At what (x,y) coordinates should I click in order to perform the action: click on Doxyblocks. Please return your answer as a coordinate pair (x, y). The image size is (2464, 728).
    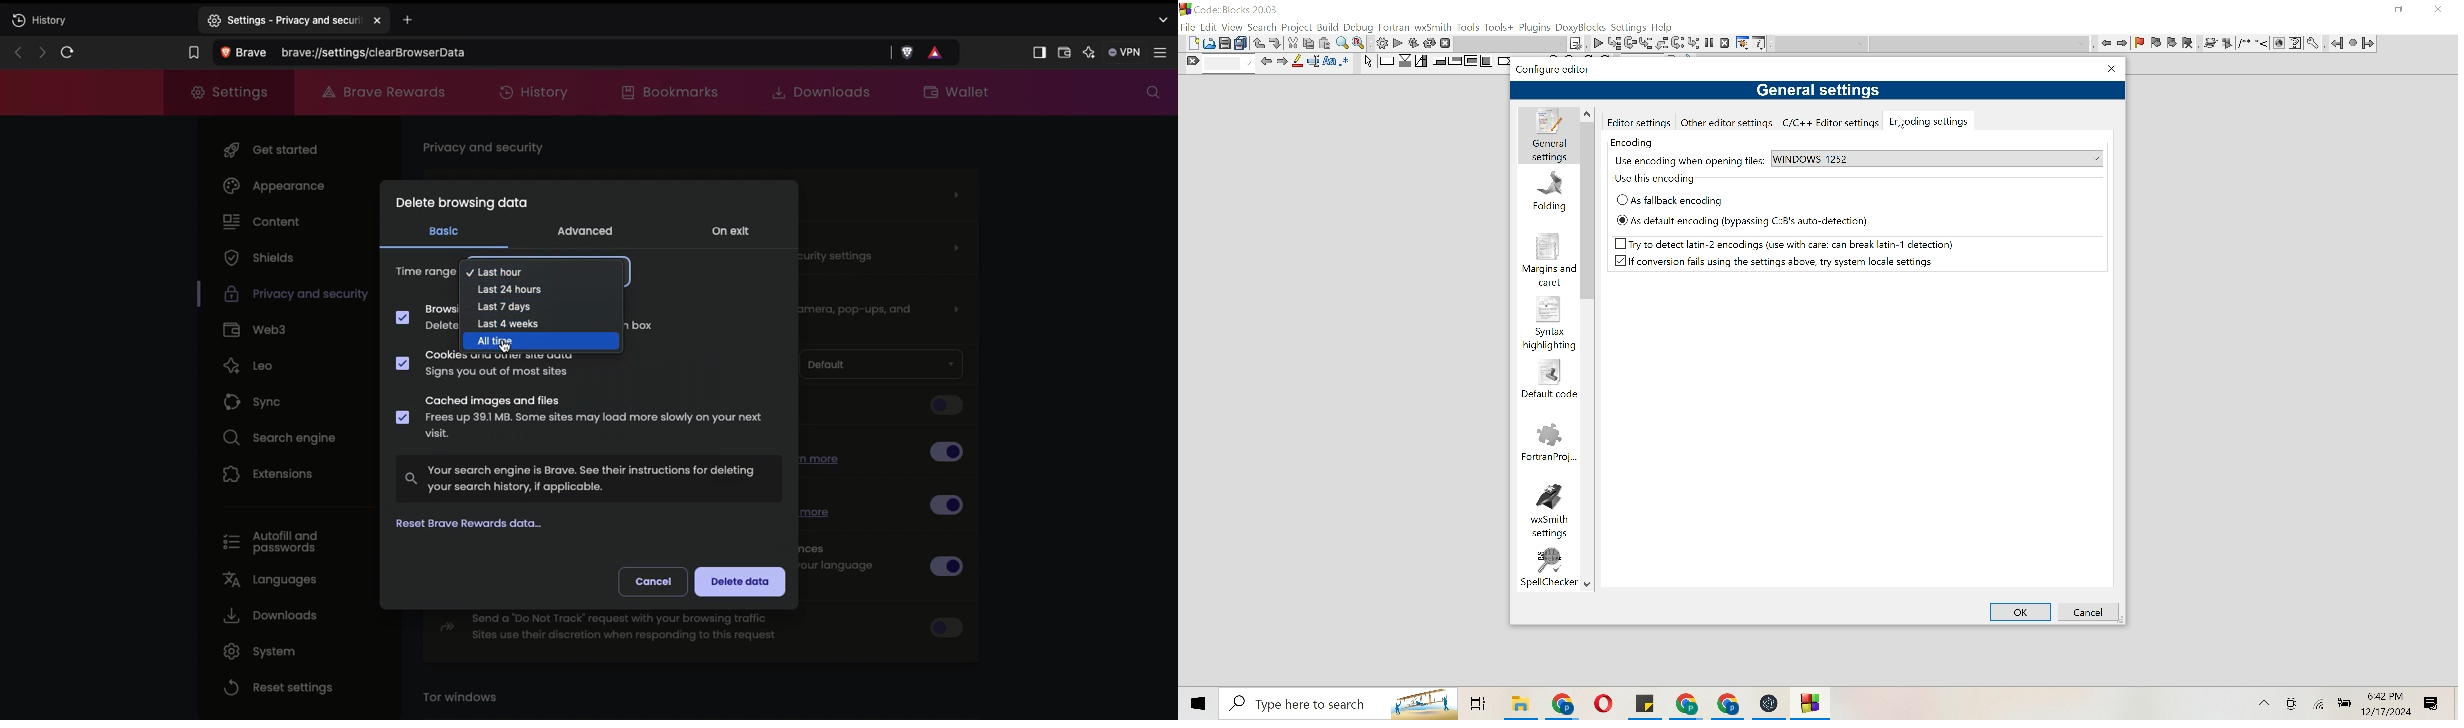
    Looking at the image, I should click on (1581, 28).